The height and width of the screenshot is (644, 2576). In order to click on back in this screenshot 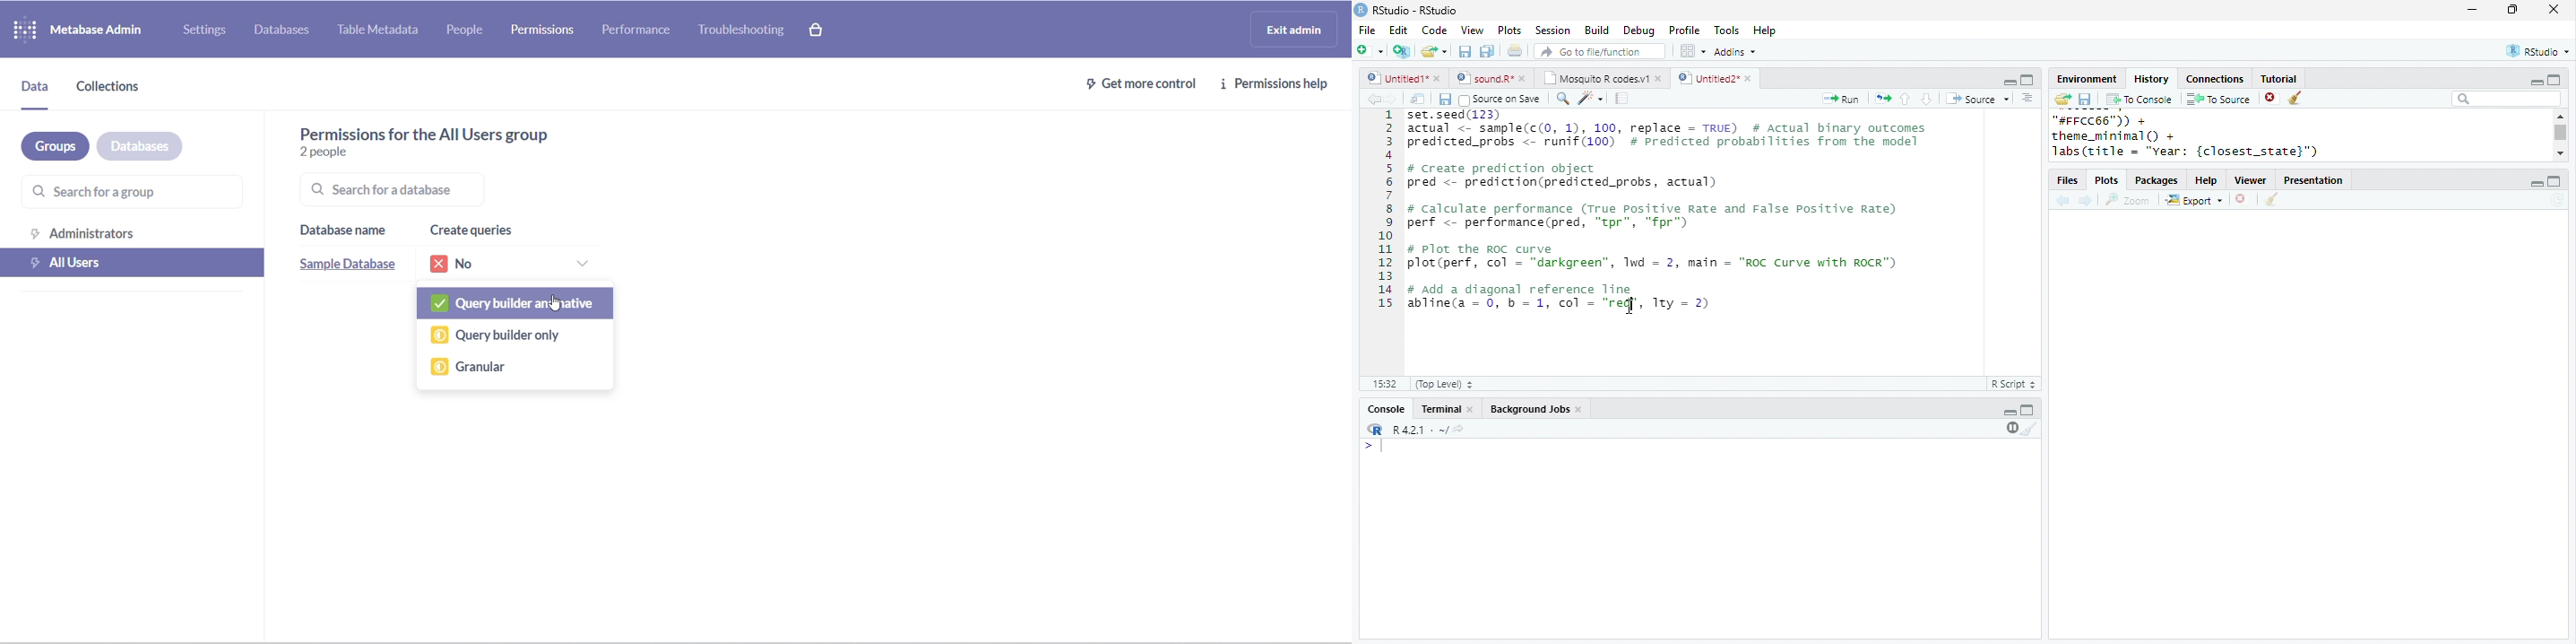, I will do `click(2062, 202)`.